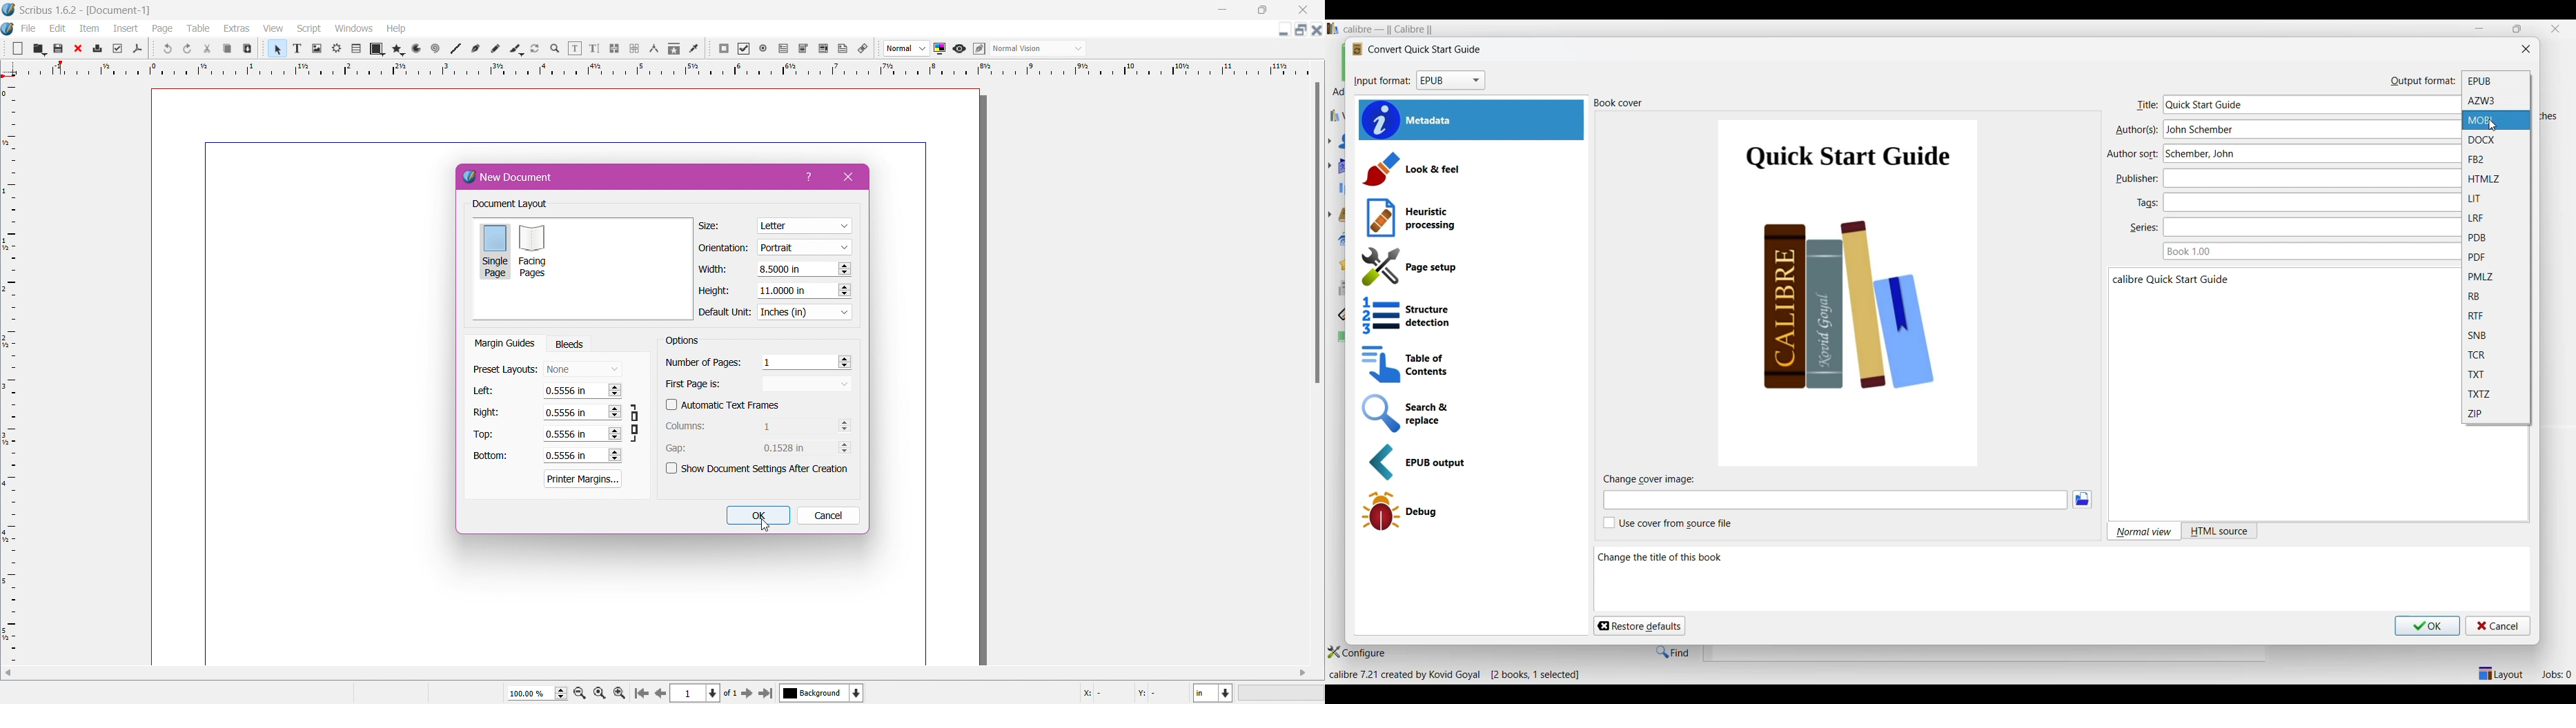 This screenshot has height=728, width=2576. Describe the element at coordinates (900, 48) in the screenshot. I see `drop down` at that location.